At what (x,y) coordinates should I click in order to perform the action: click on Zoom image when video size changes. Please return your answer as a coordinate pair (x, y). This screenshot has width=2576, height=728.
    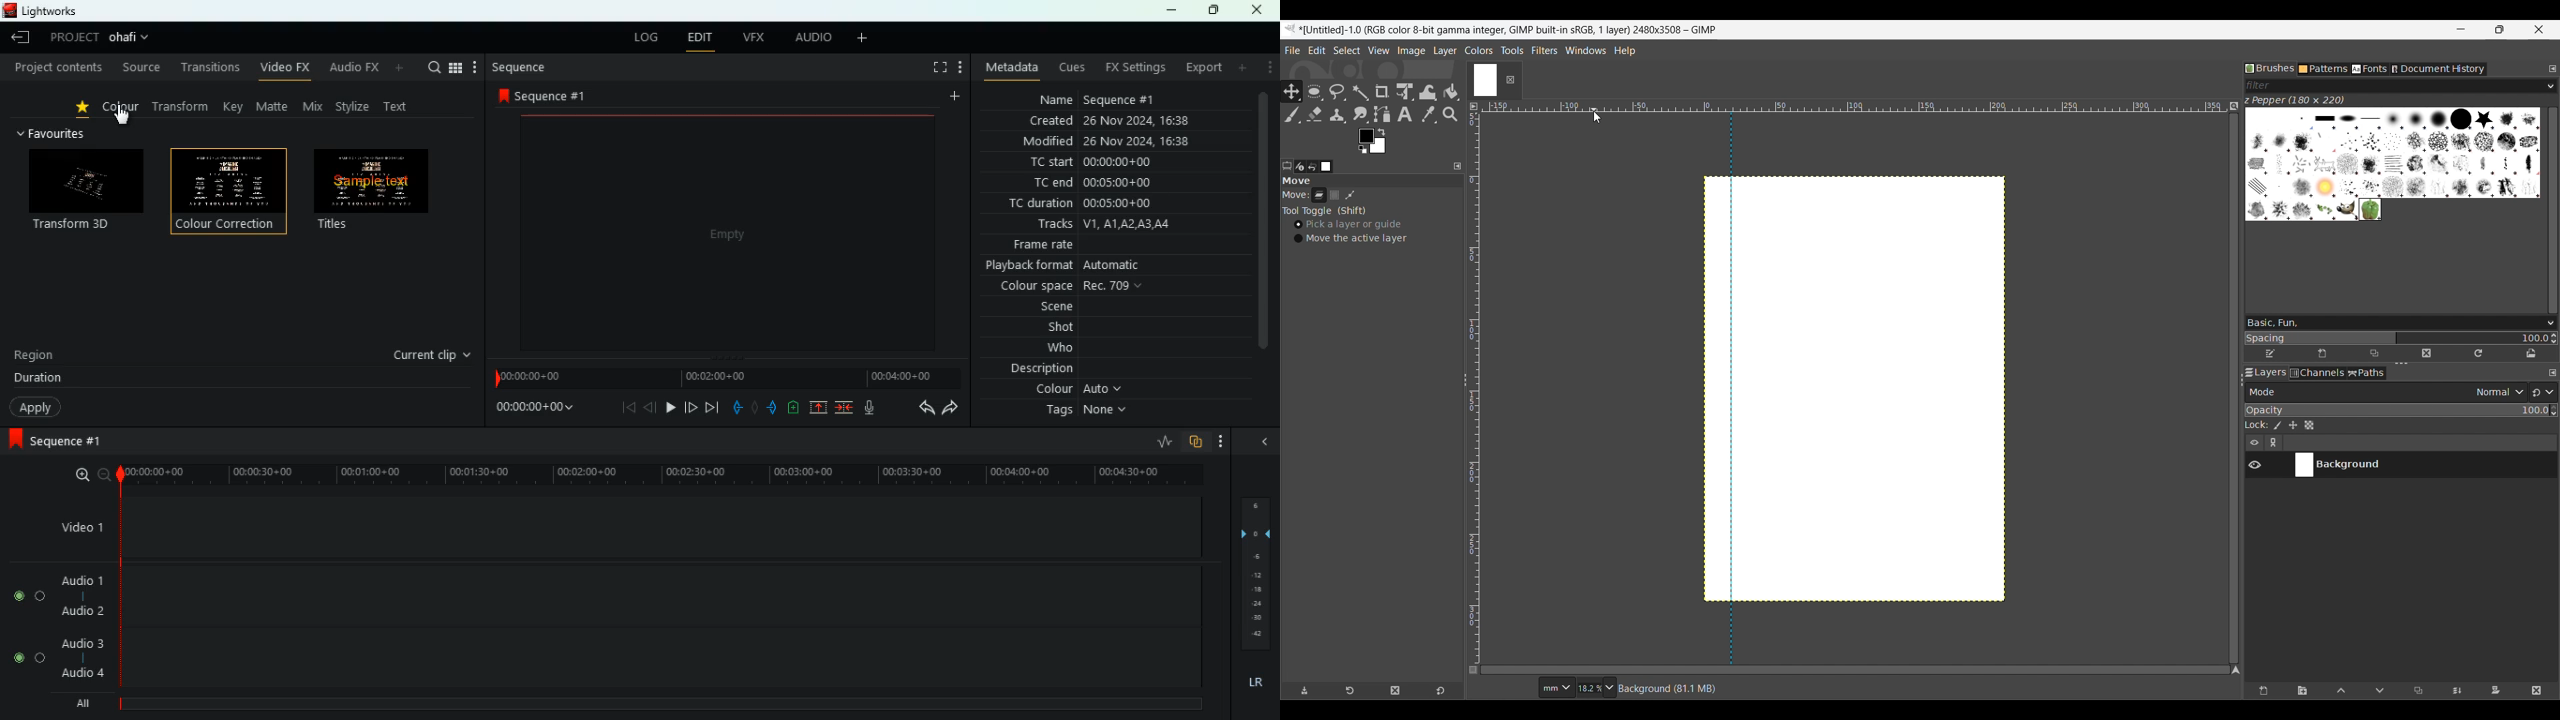
    Looking at the image, I should click on (2233, 106).